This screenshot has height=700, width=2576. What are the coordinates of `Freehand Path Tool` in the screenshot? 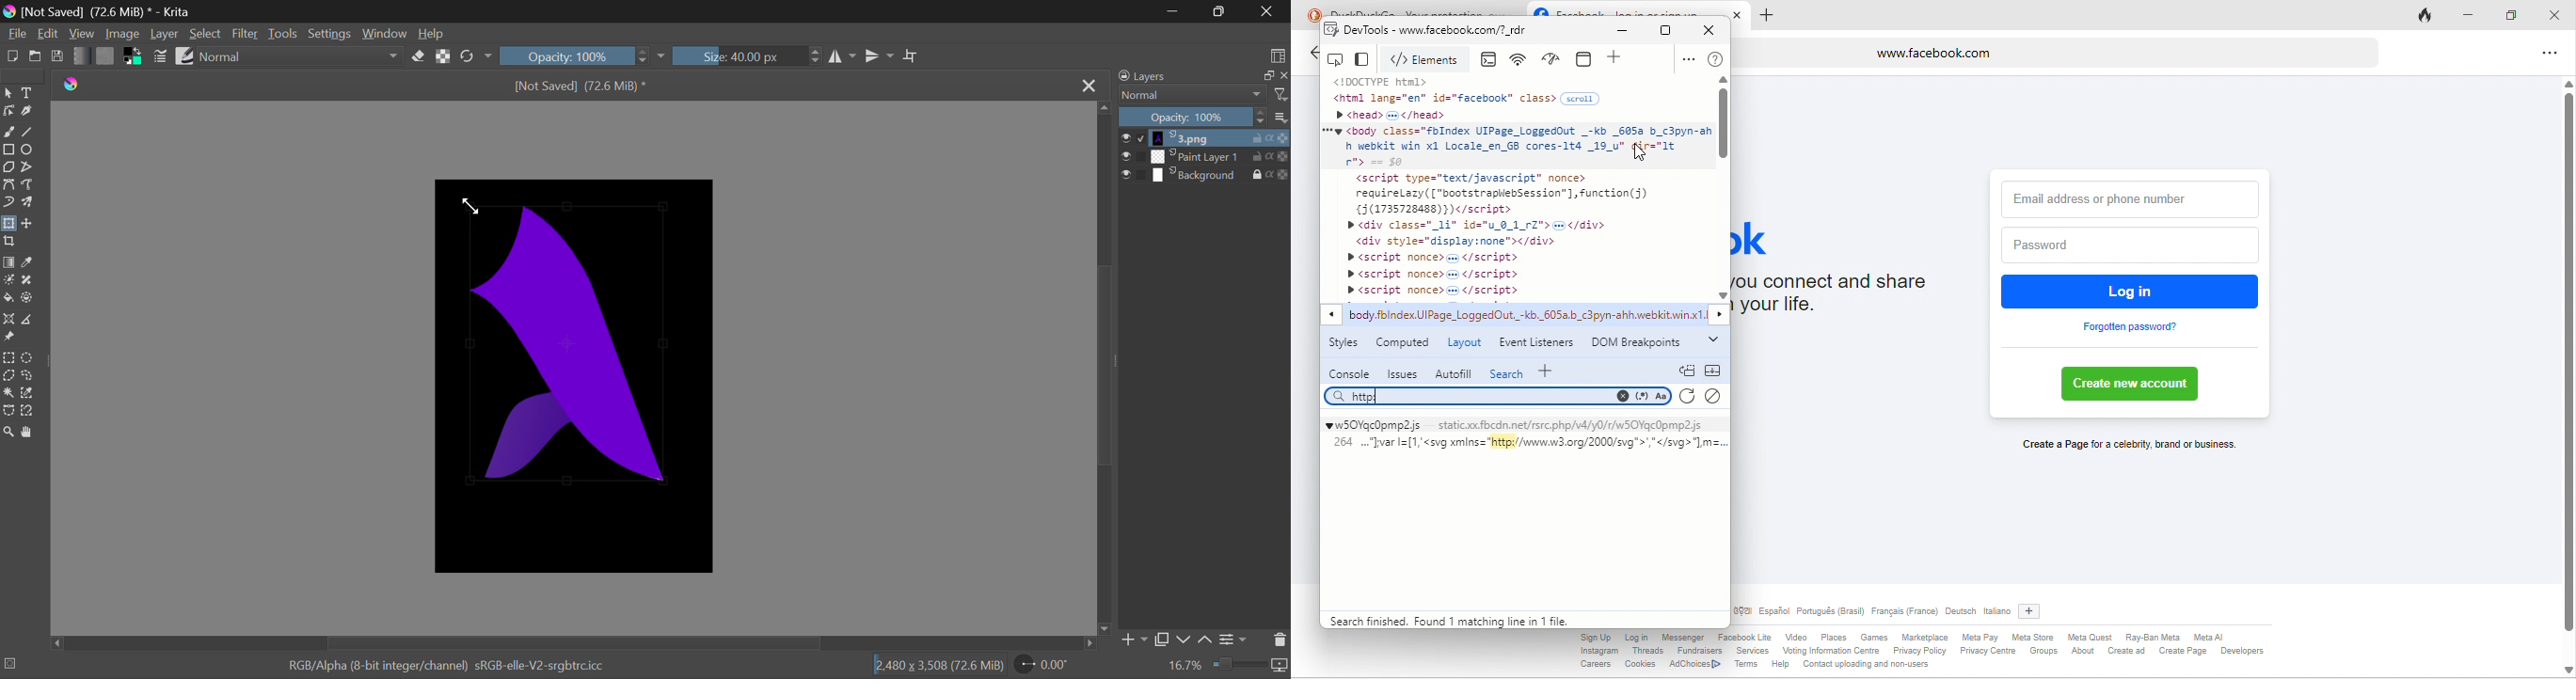 It's located at (31, 186).